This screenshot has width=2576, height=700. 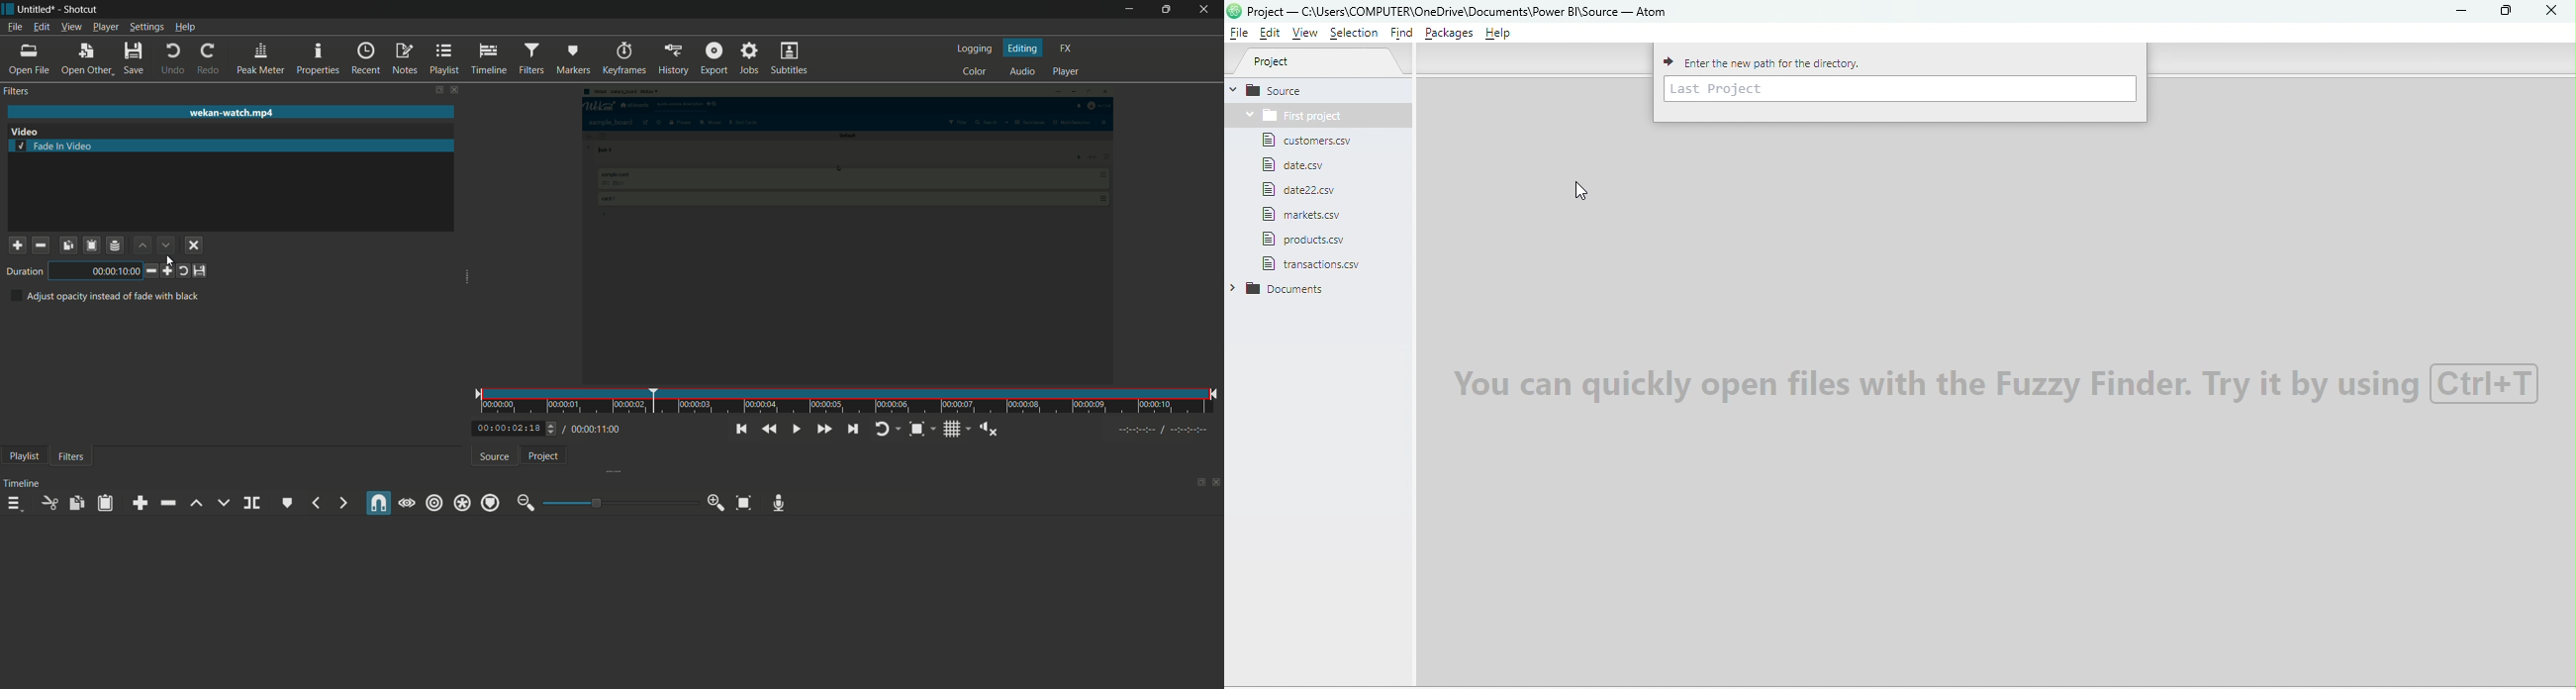 I want to click on subtitles, so click(x=791, y=59).